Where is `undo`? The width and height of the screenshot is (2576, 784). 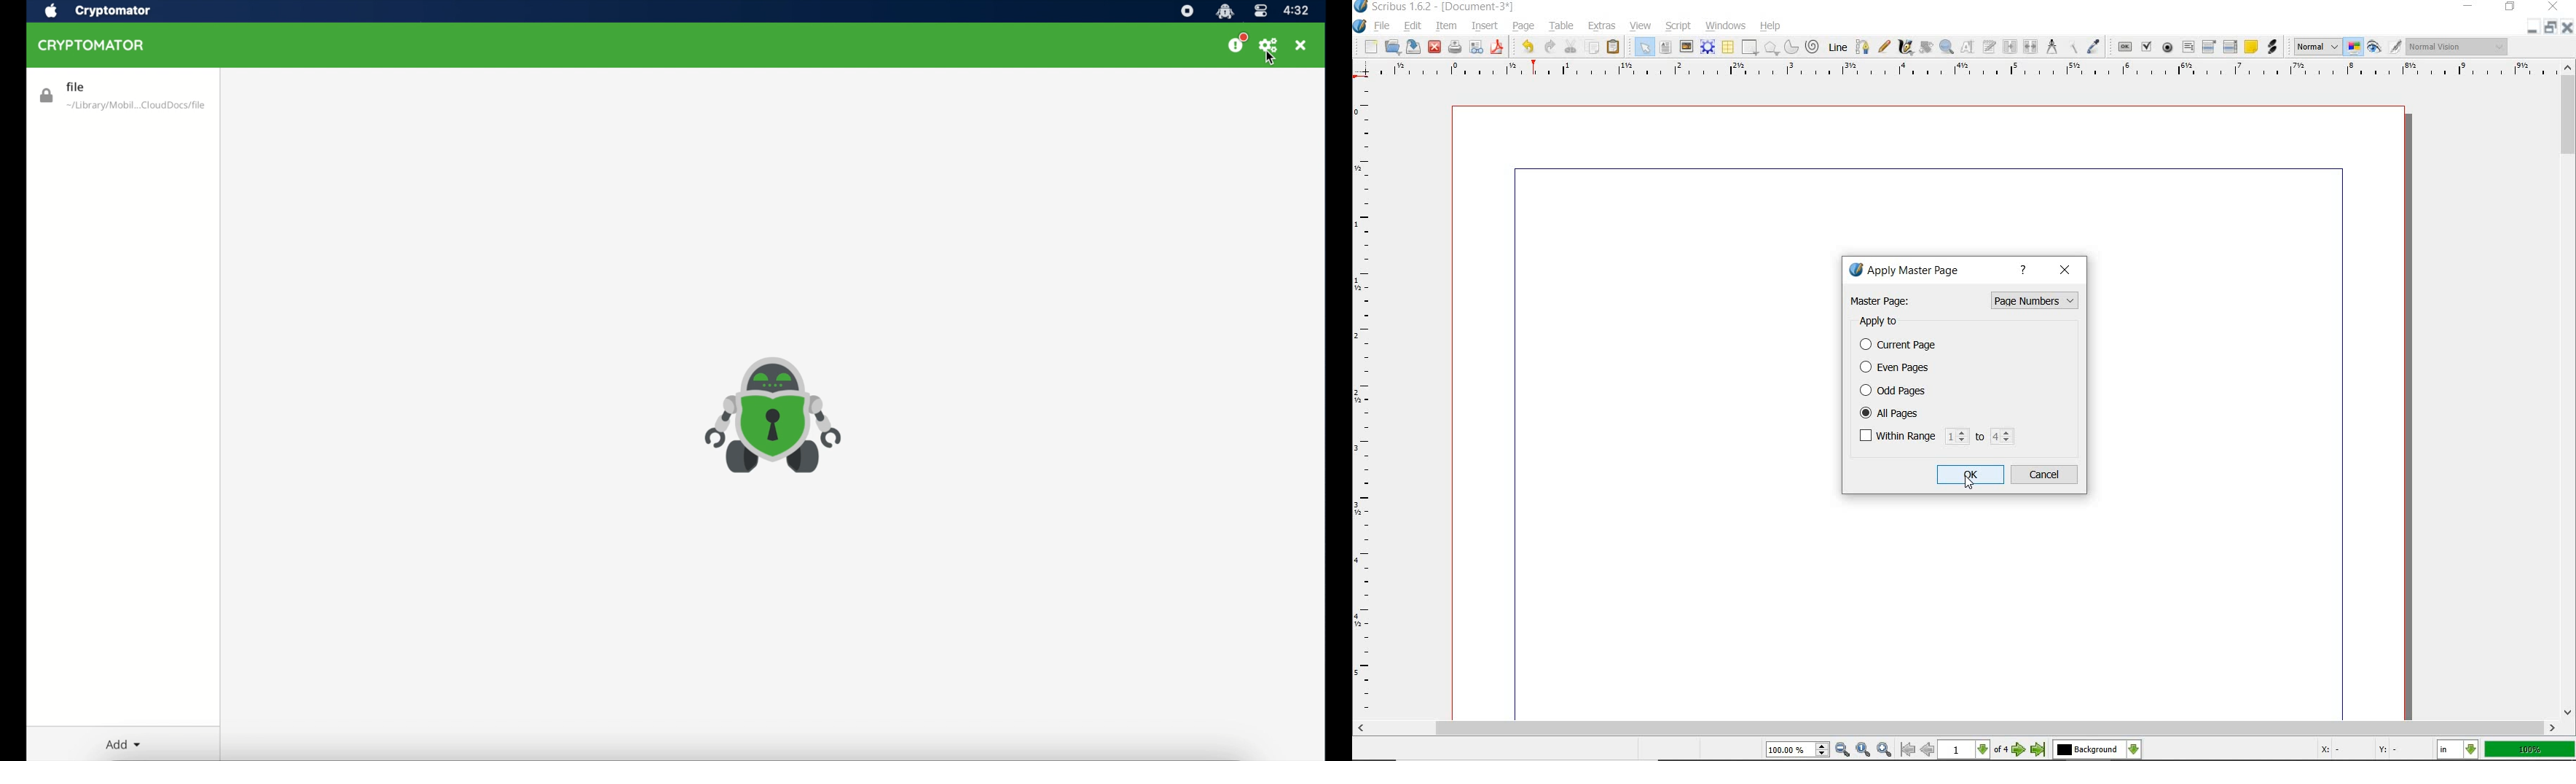
undo is located at coordinates (1525, 47).